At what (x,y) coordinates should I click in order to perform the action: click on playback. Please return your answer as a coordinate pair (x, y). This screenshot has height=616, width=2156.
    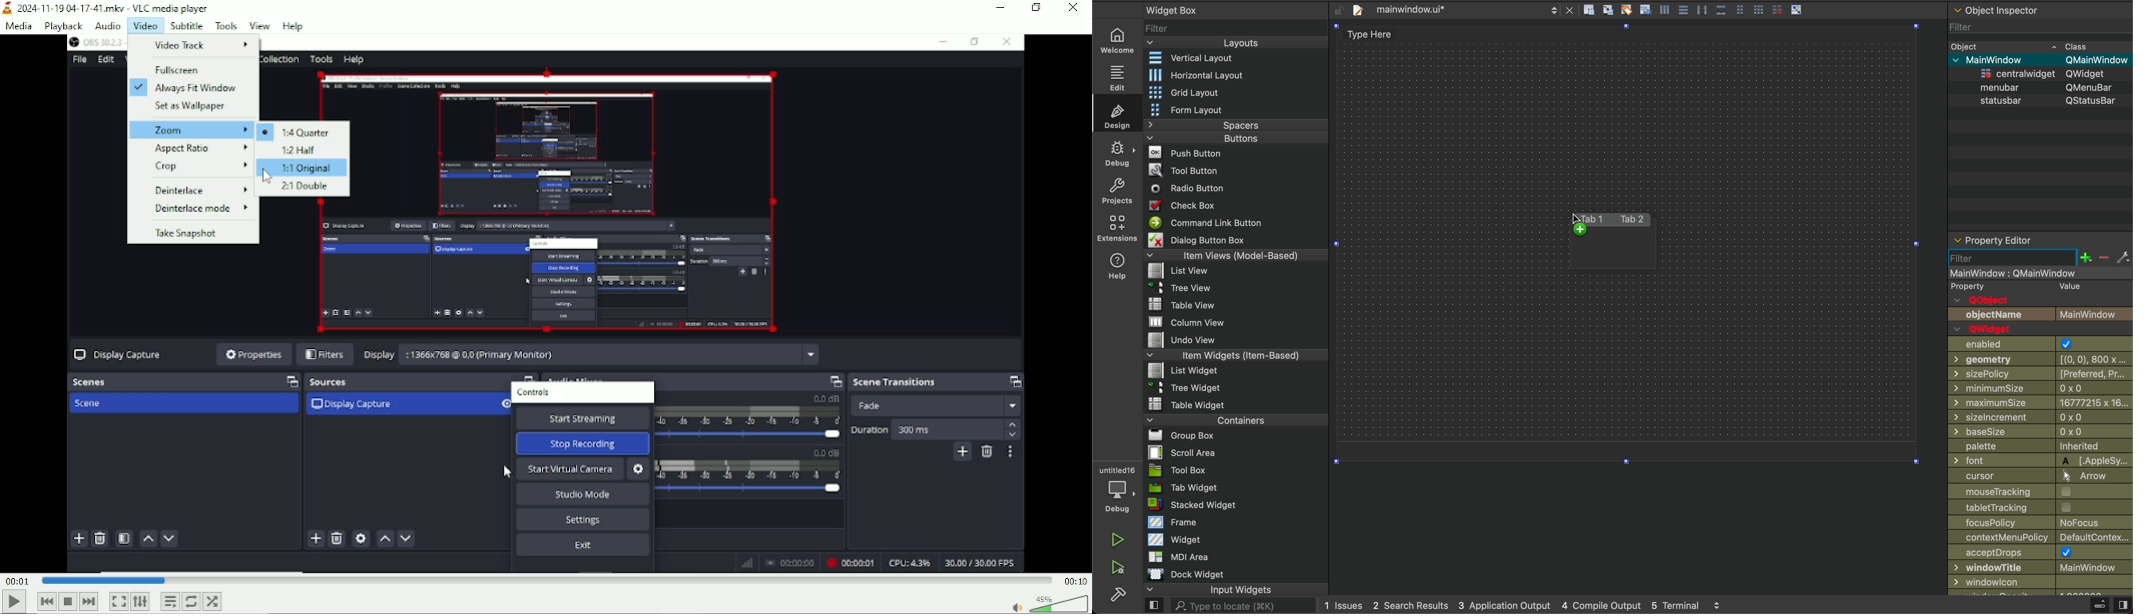
    Looking at the image, I should click on (63, 26).